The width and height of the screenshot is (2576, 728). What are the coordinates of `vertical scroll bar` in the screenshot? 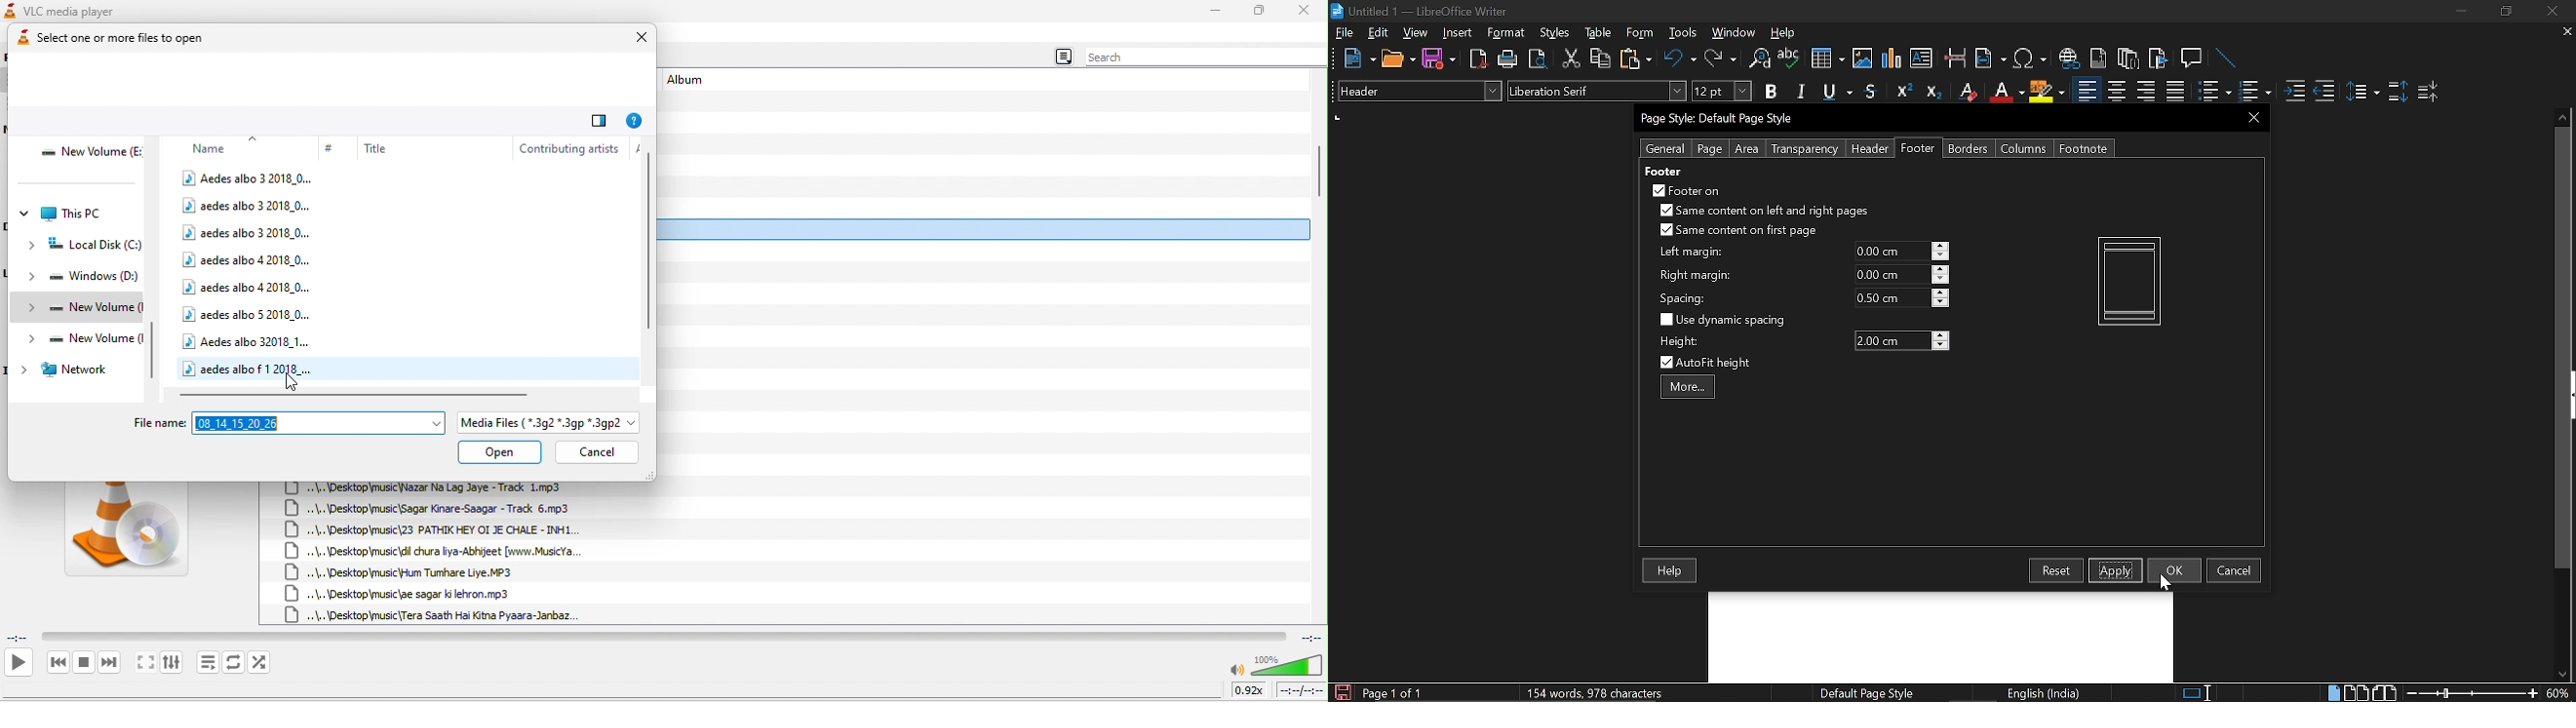 It's located at (157, 354).